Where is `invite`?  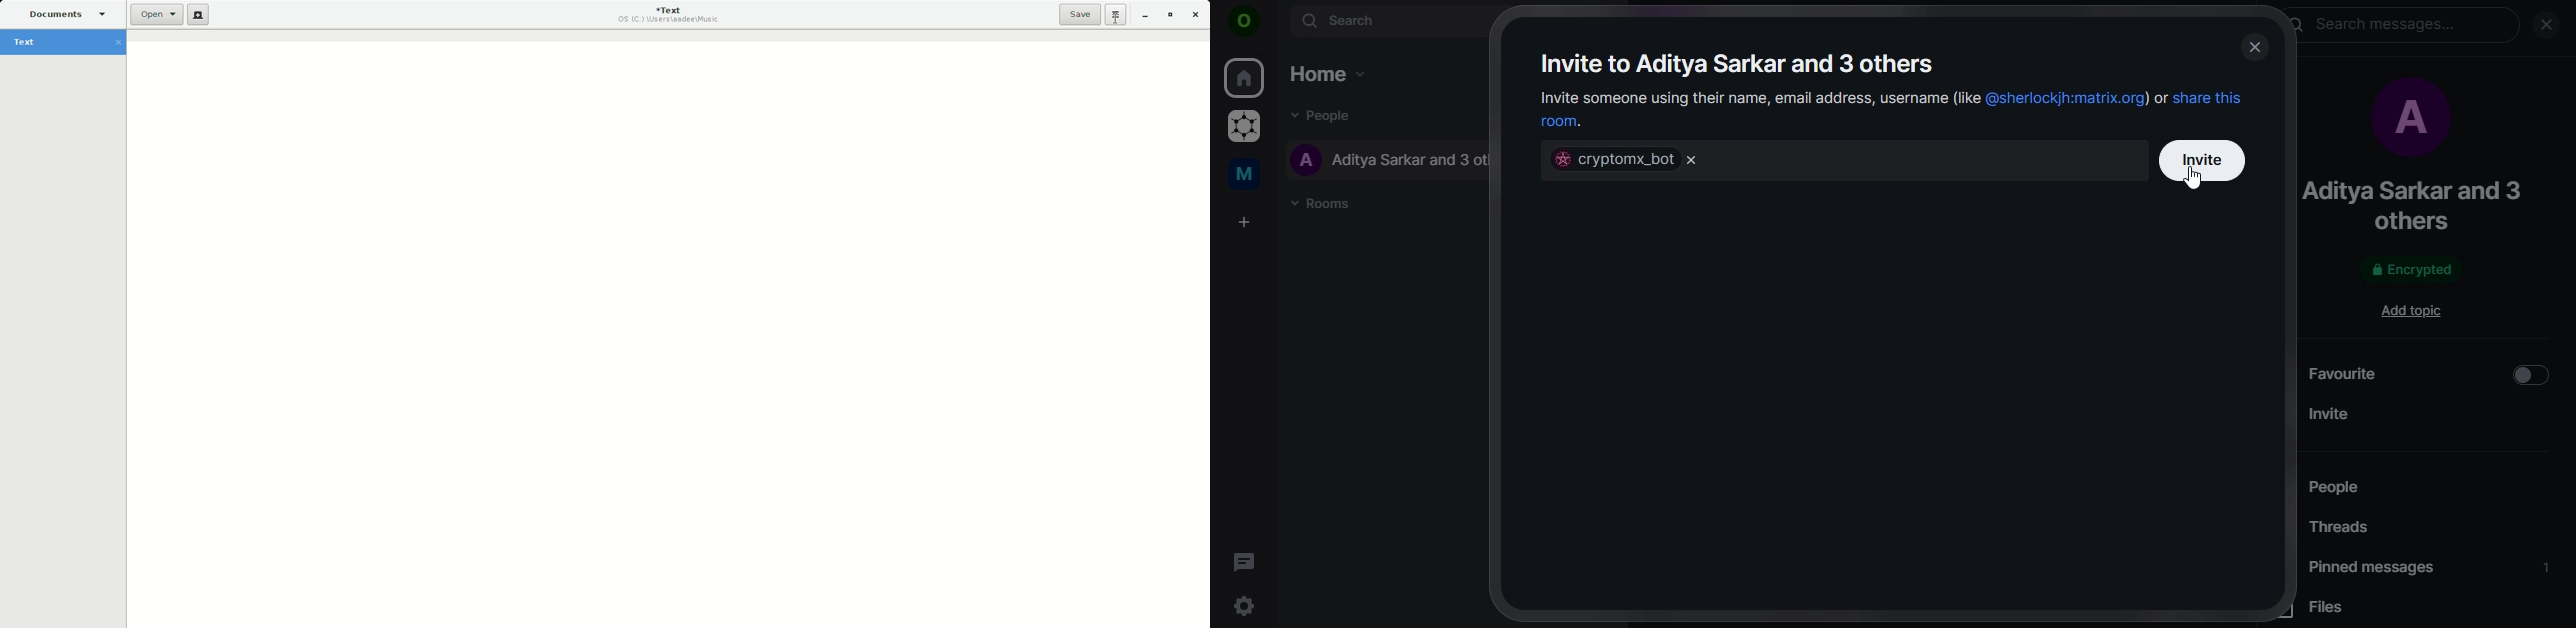 invite is located at coordinates (2208, 161).